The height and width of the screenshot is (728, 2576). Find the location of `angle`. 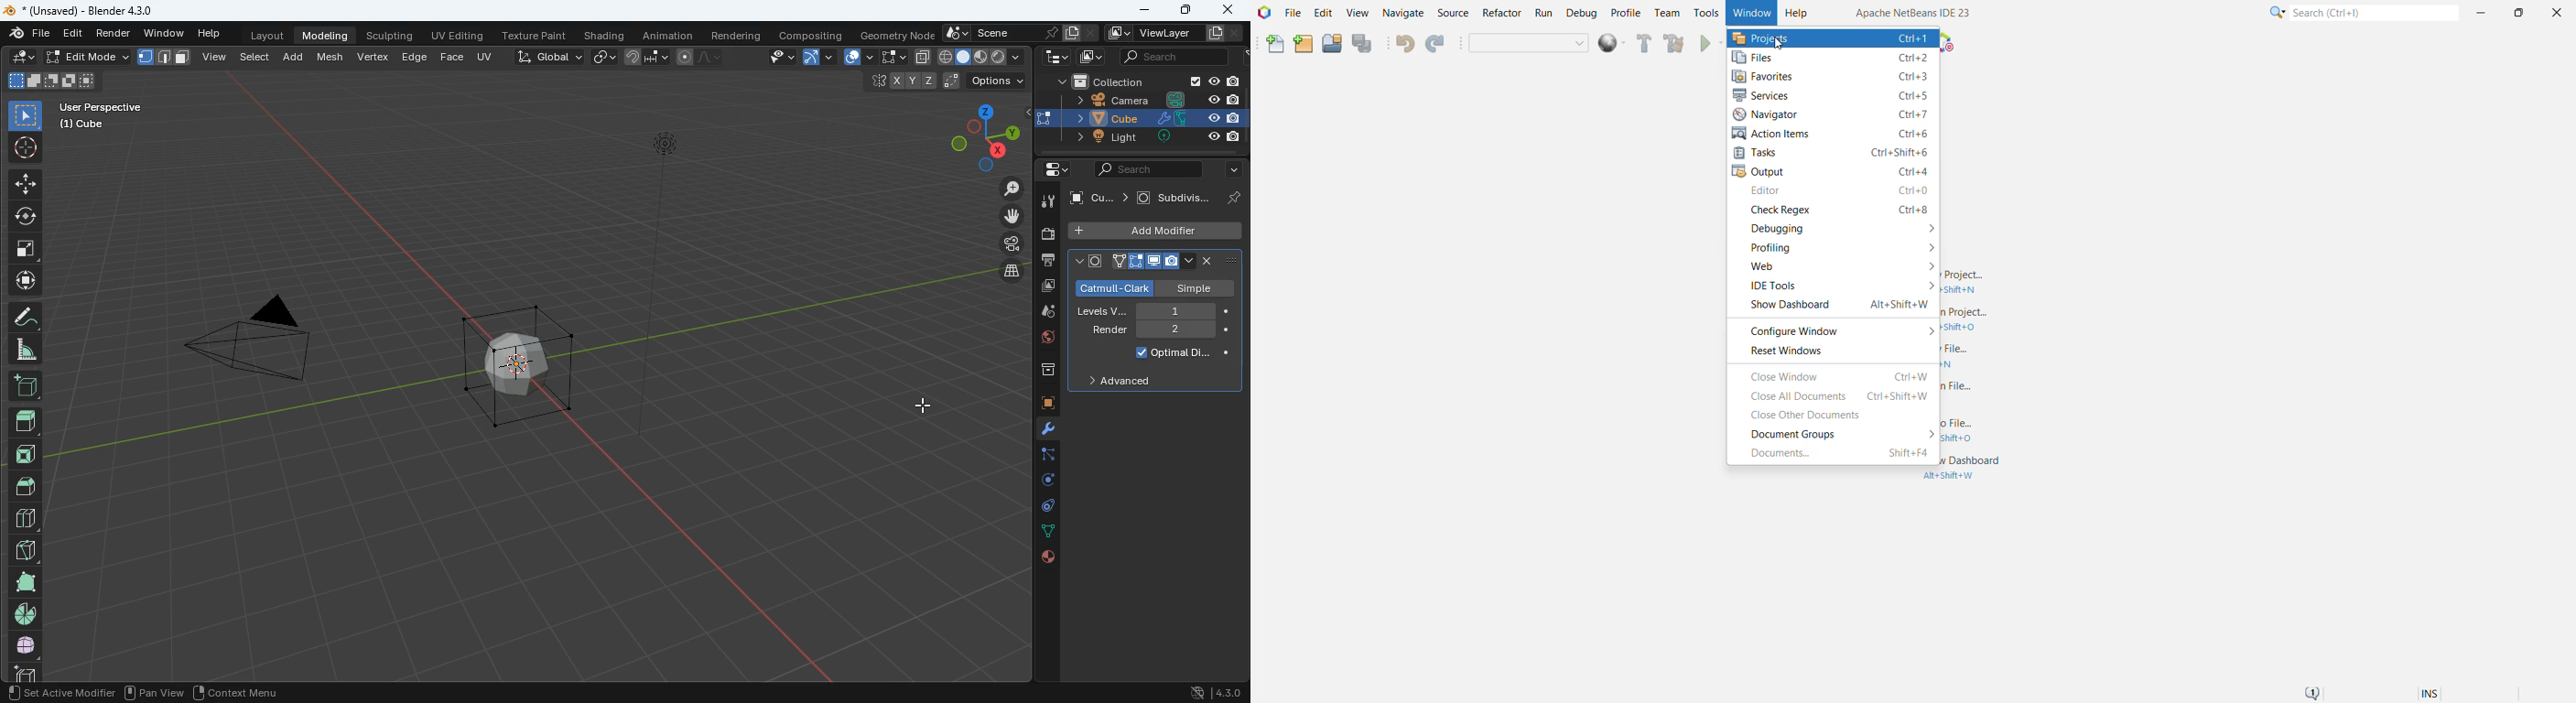

angle is located at coordinates (24, 351).